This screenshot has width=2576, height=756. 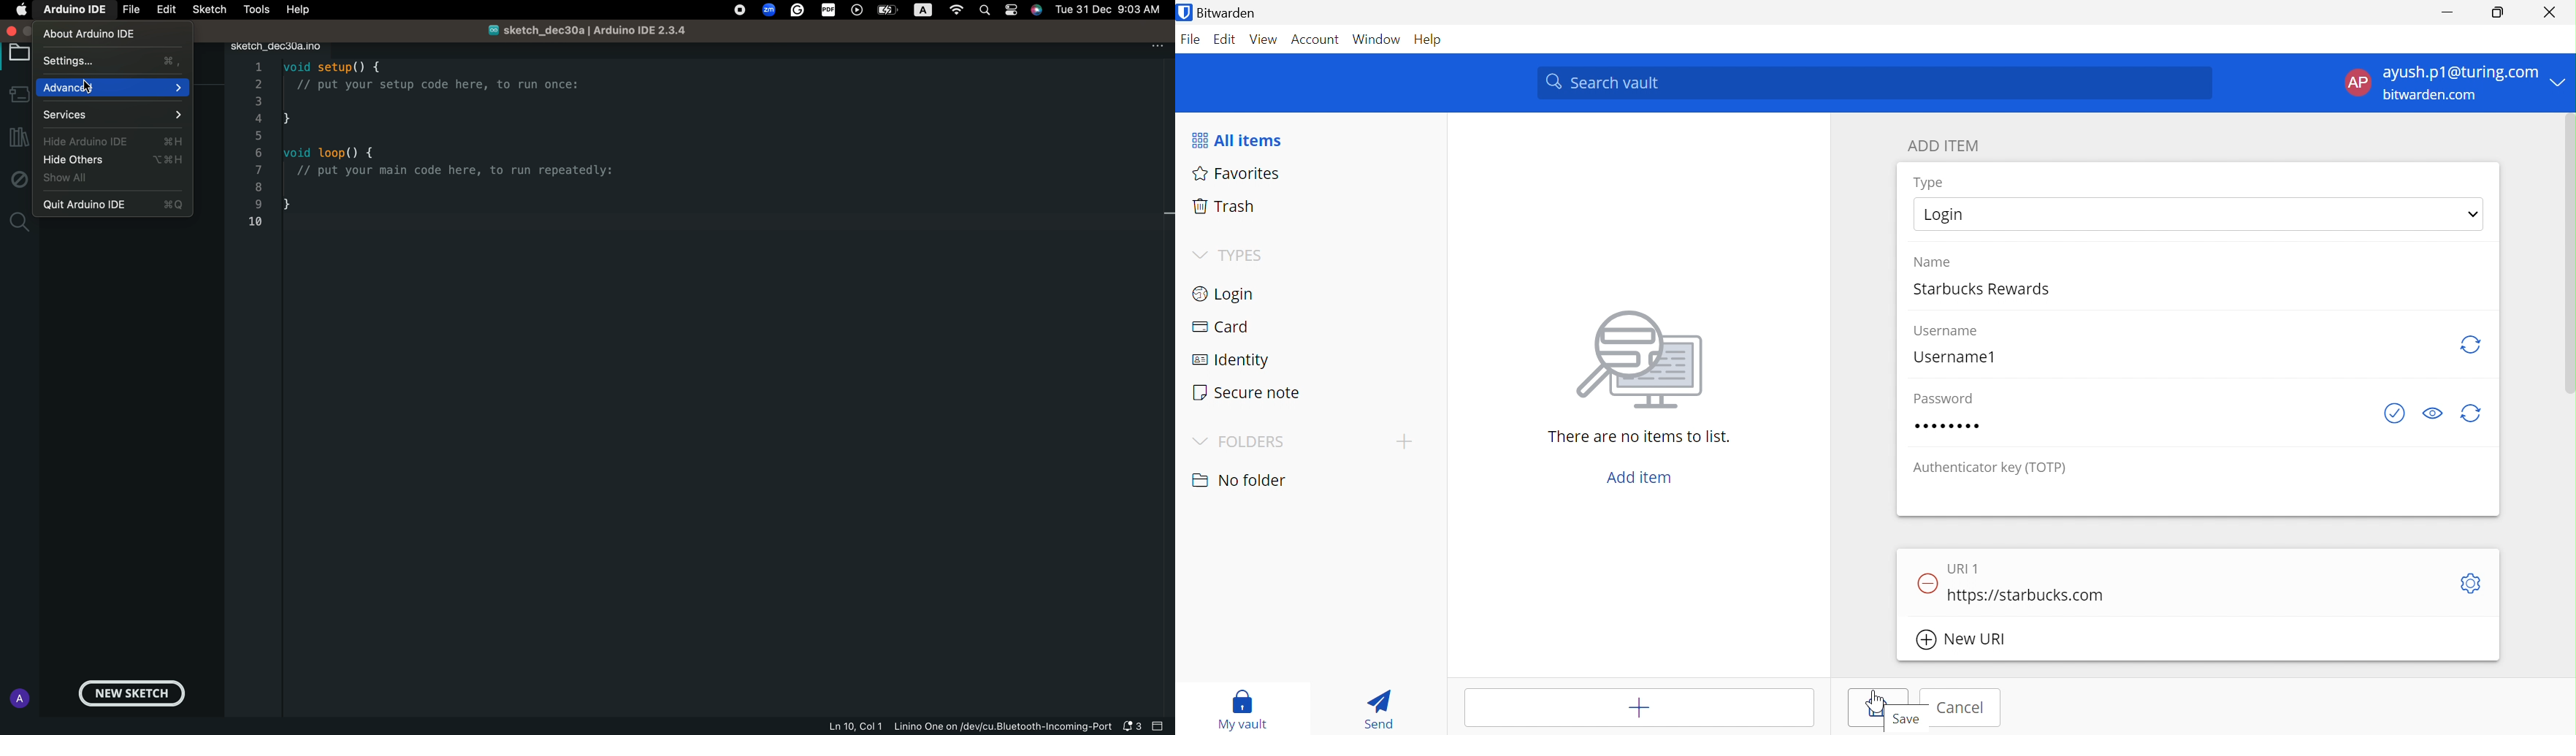 I want to click on Favorites, so click(x=1237, y=174).